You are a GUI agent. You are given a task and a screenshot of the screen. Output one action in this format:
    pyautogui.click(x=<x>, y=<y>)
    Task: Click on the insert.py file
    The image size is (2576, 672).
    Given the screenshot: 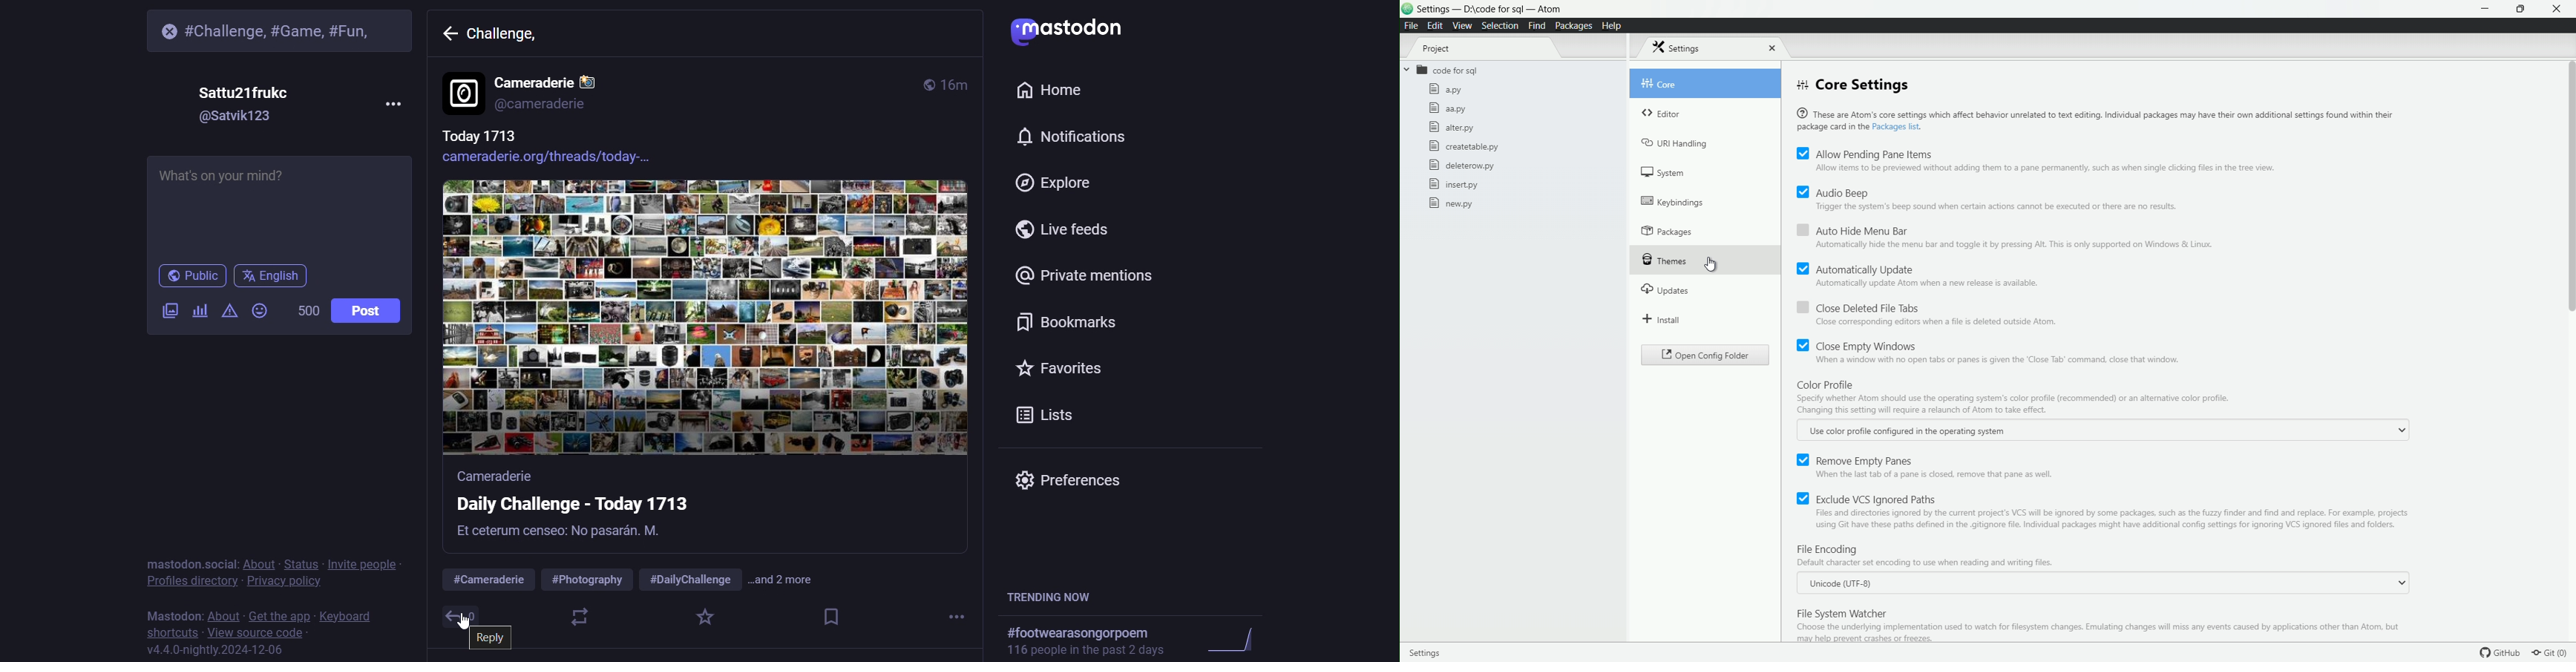 What is the action you would take?
    pyautogui.click(x=1455, y=184)
    